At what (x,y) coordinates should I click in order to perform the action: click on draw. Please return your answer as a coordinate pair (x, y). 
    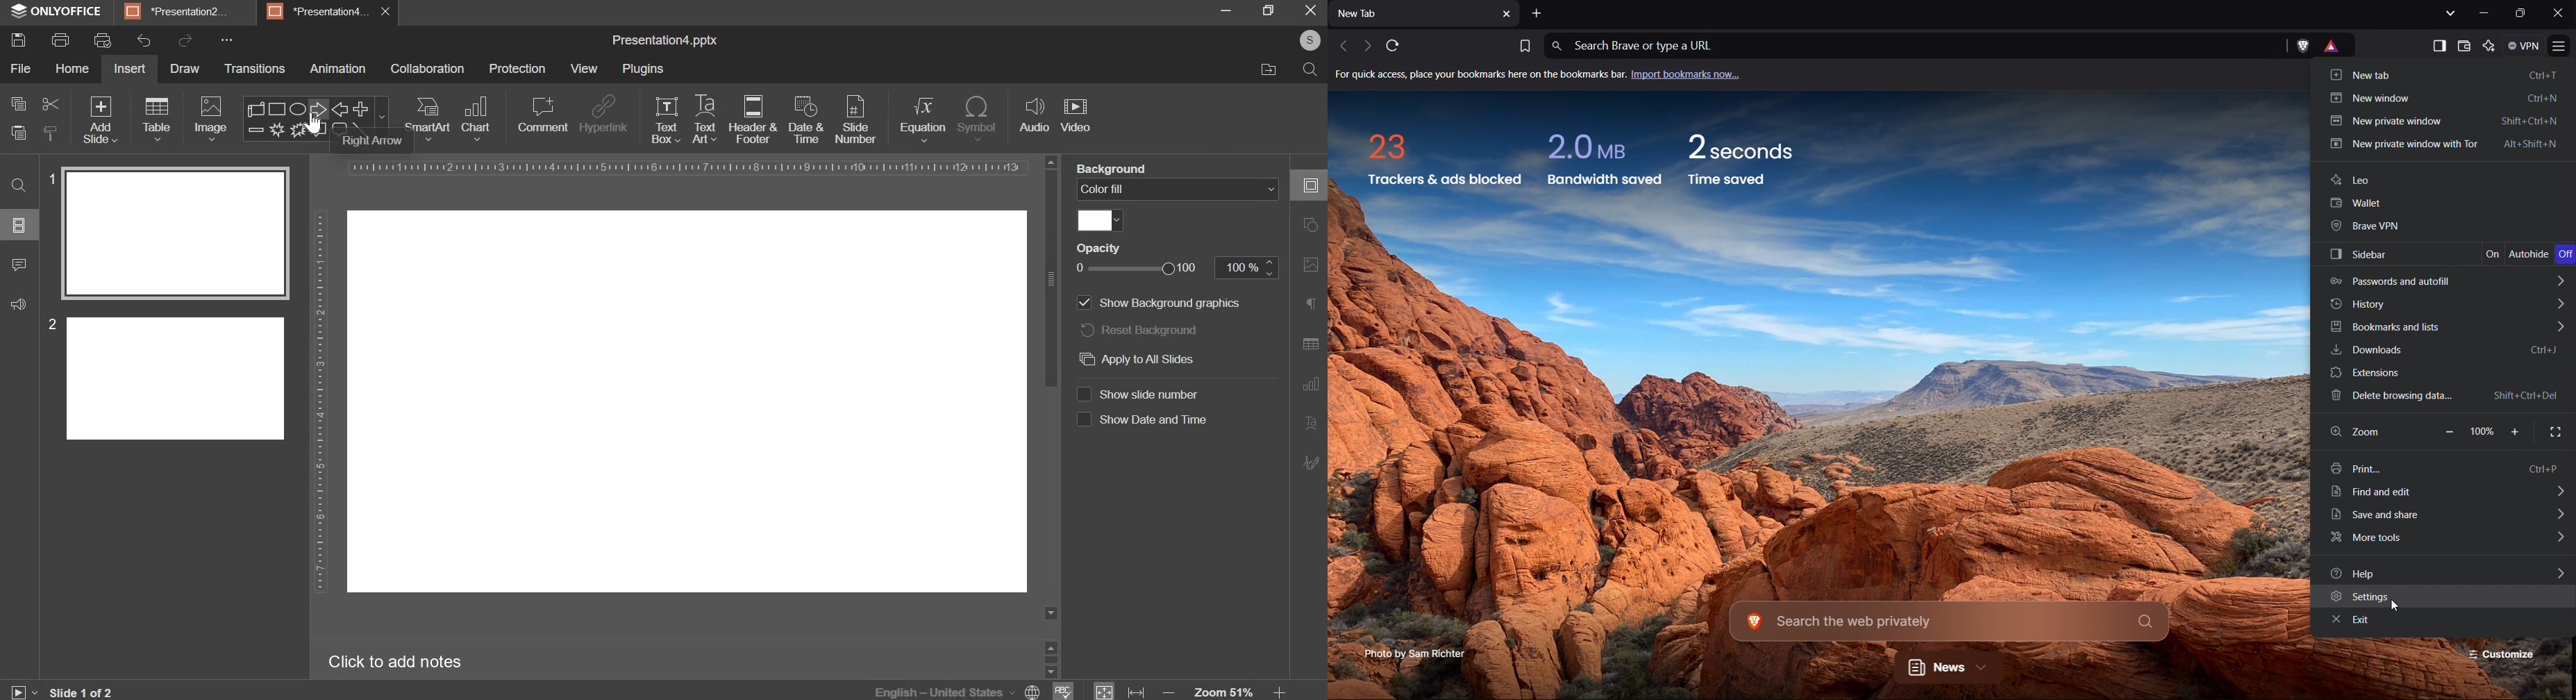
    Looking at the image, I should click on (184, 68).